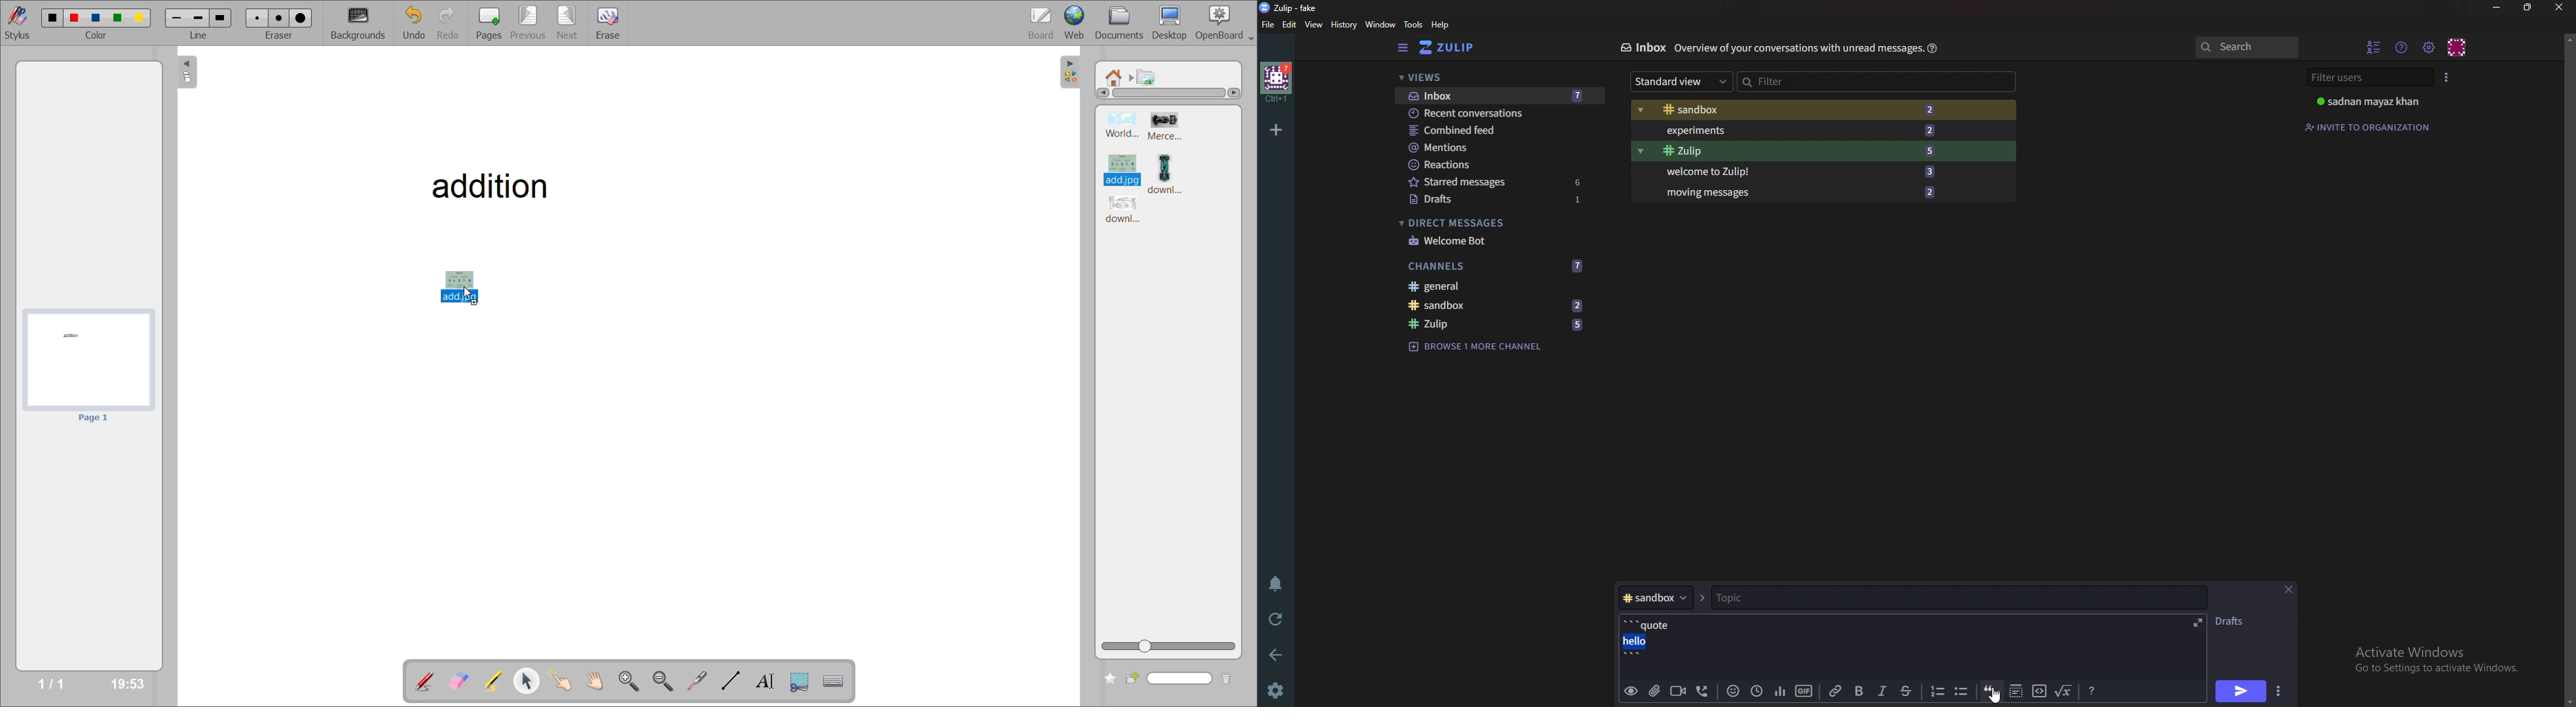  I want to click on 2 , so click(1933, 109).